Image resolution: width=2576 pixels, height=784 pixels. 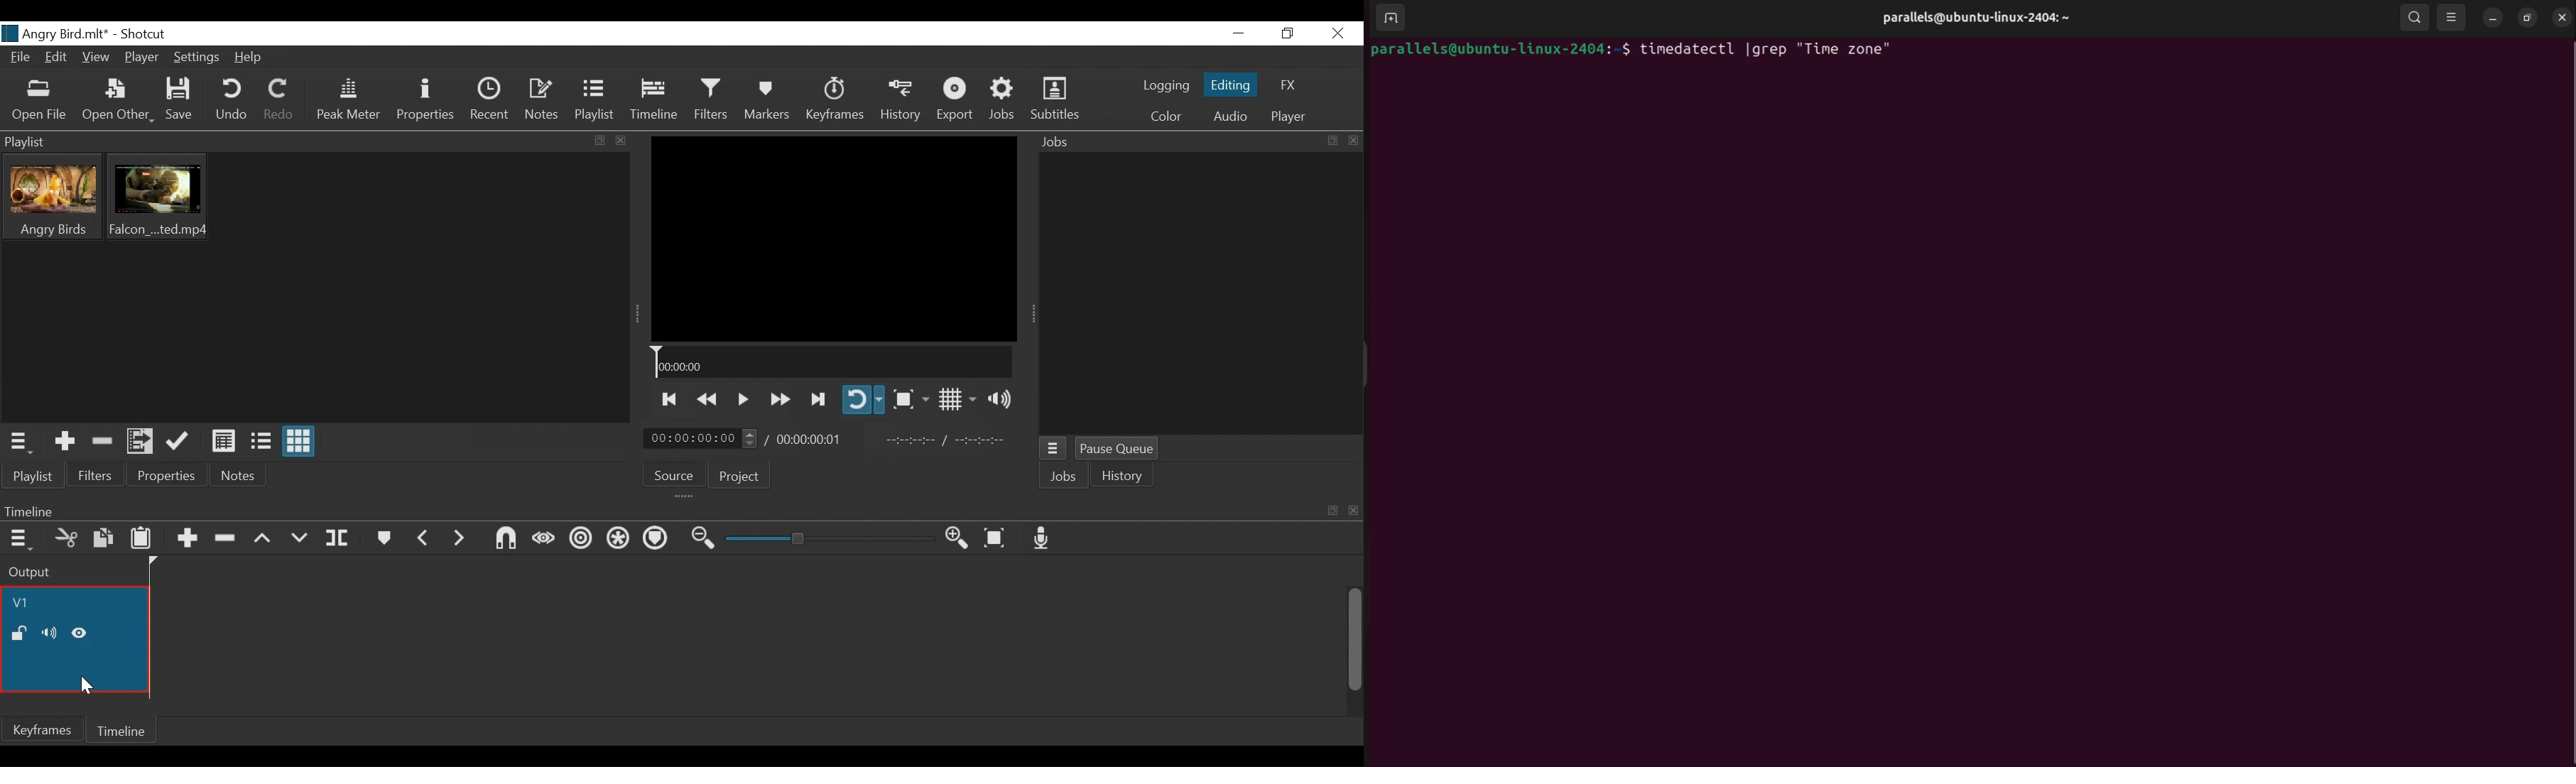 What do you see at coordinates (424, 100) in the screenshot?
I see `` at bounding box center [424, 100].